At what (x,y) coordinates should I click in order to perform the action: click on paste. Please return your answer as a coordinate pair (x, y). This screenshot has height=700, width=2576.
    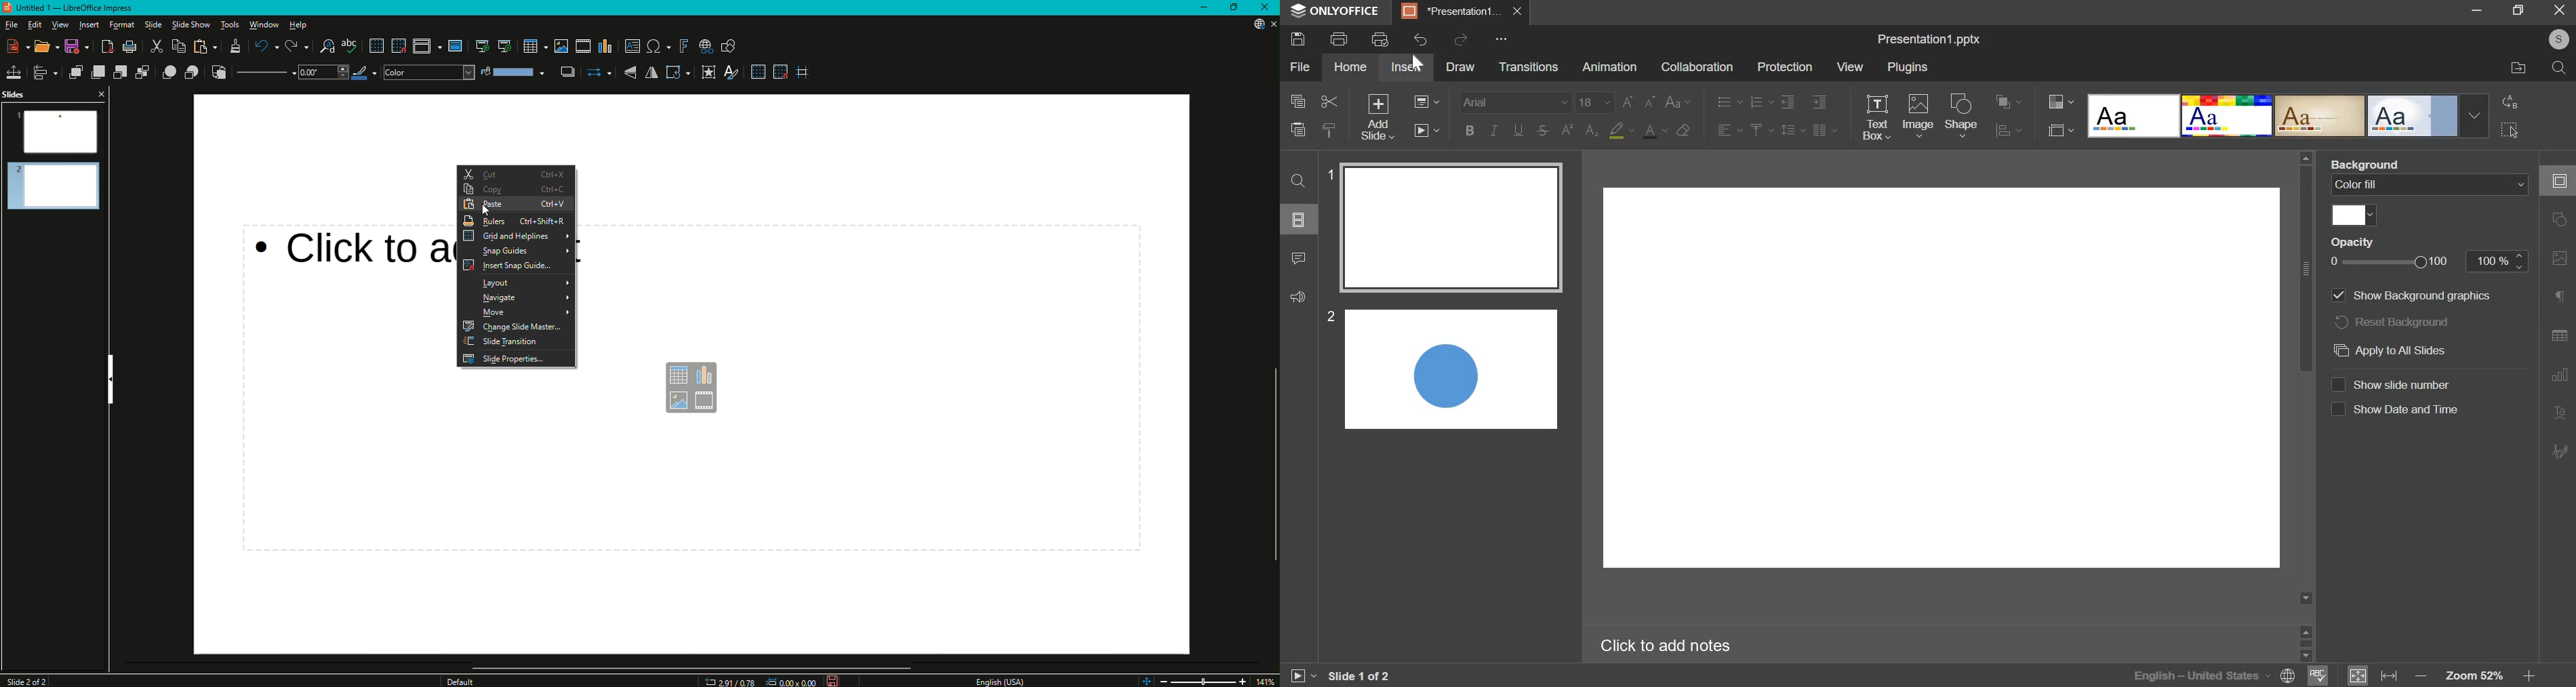
    Looking at the image, I should click on (1299, 129).